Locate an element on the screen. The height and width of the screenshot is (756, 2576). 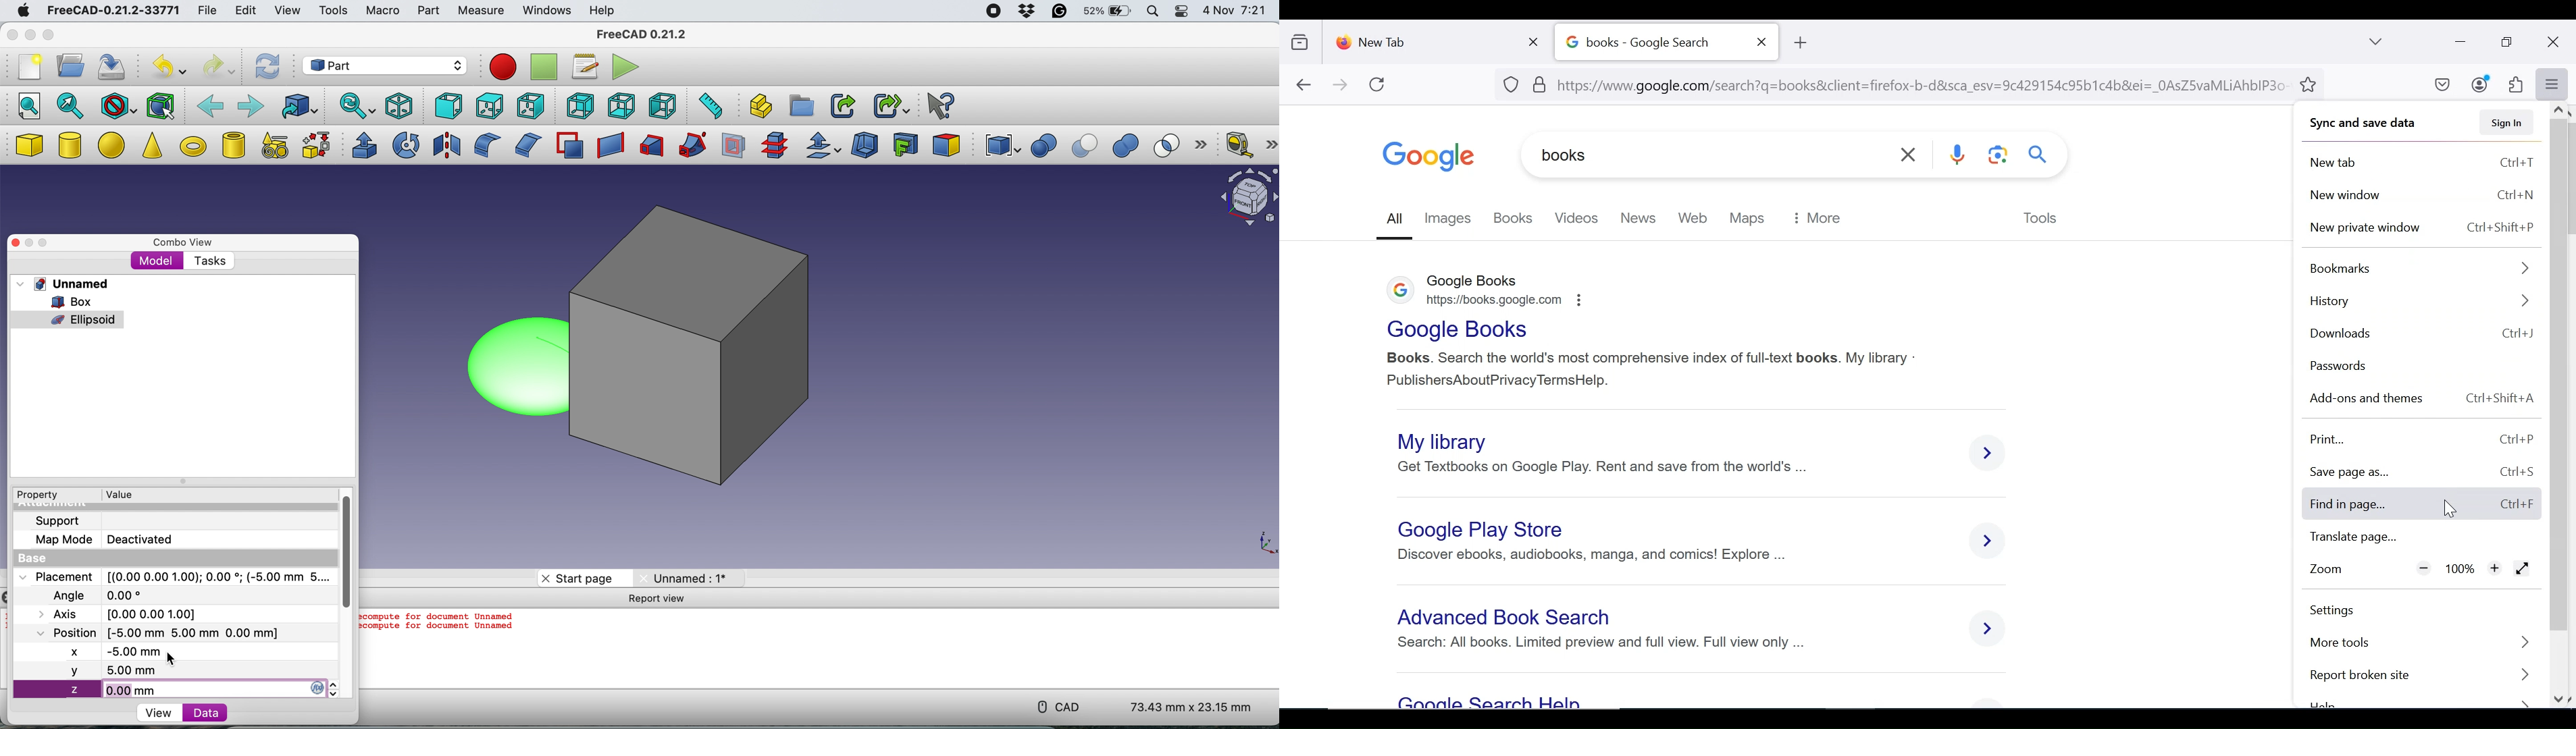
thickness is located at coordinates (866, 146).